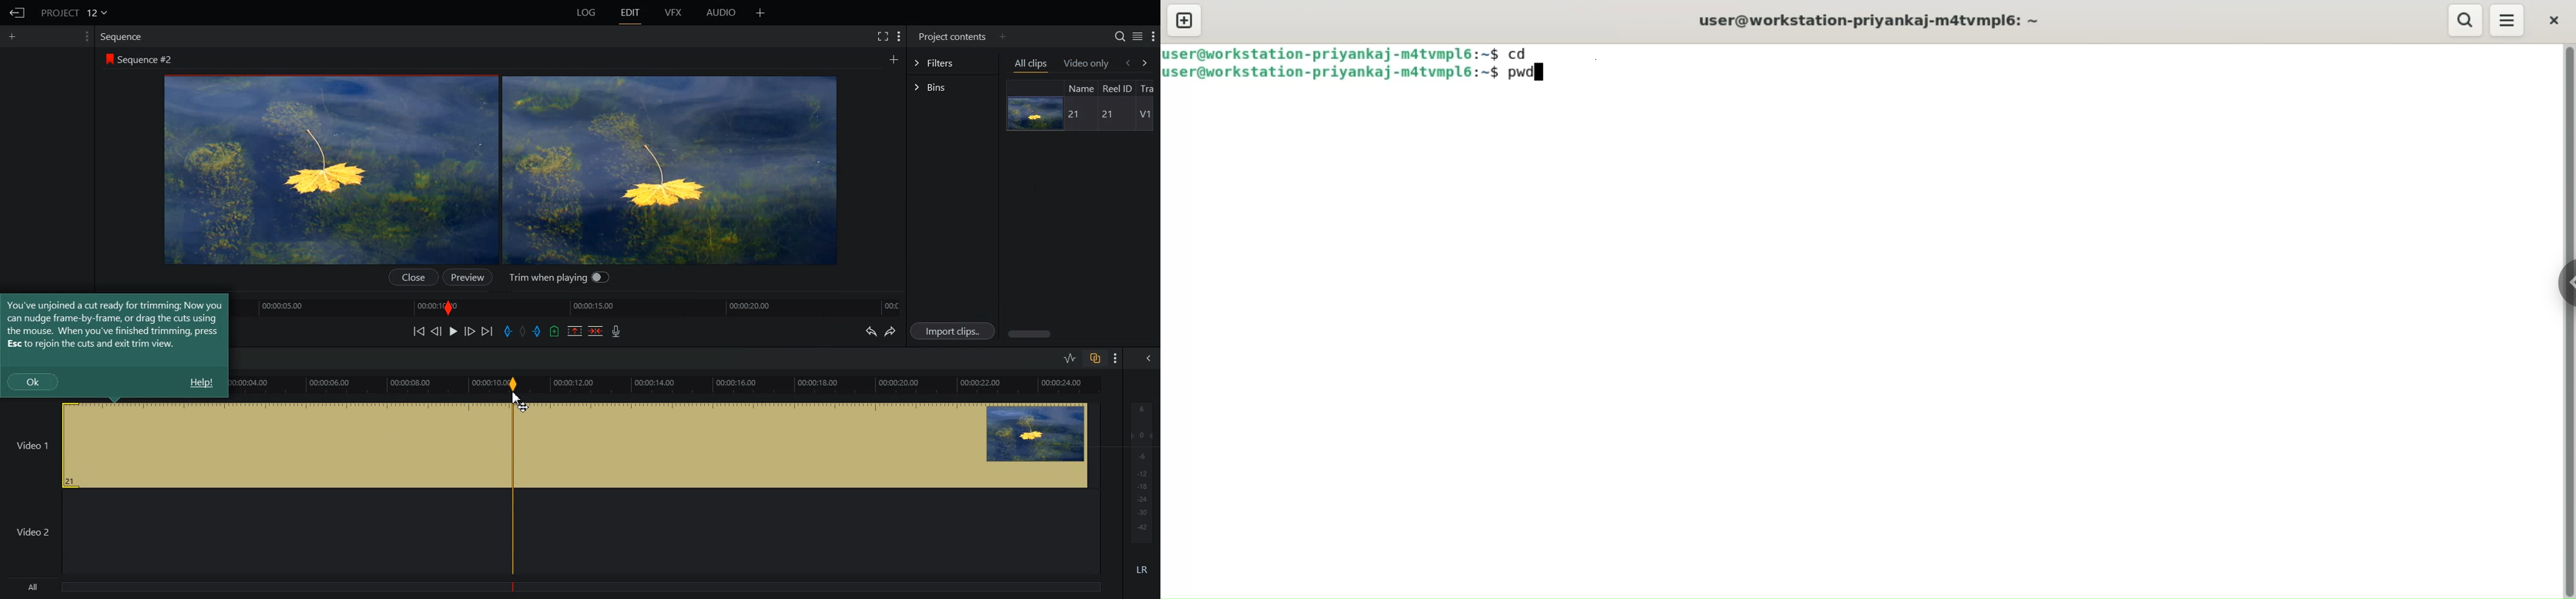 This screenshot has height=616, width=2576. I want to click on Full screen, so click(882, 36).